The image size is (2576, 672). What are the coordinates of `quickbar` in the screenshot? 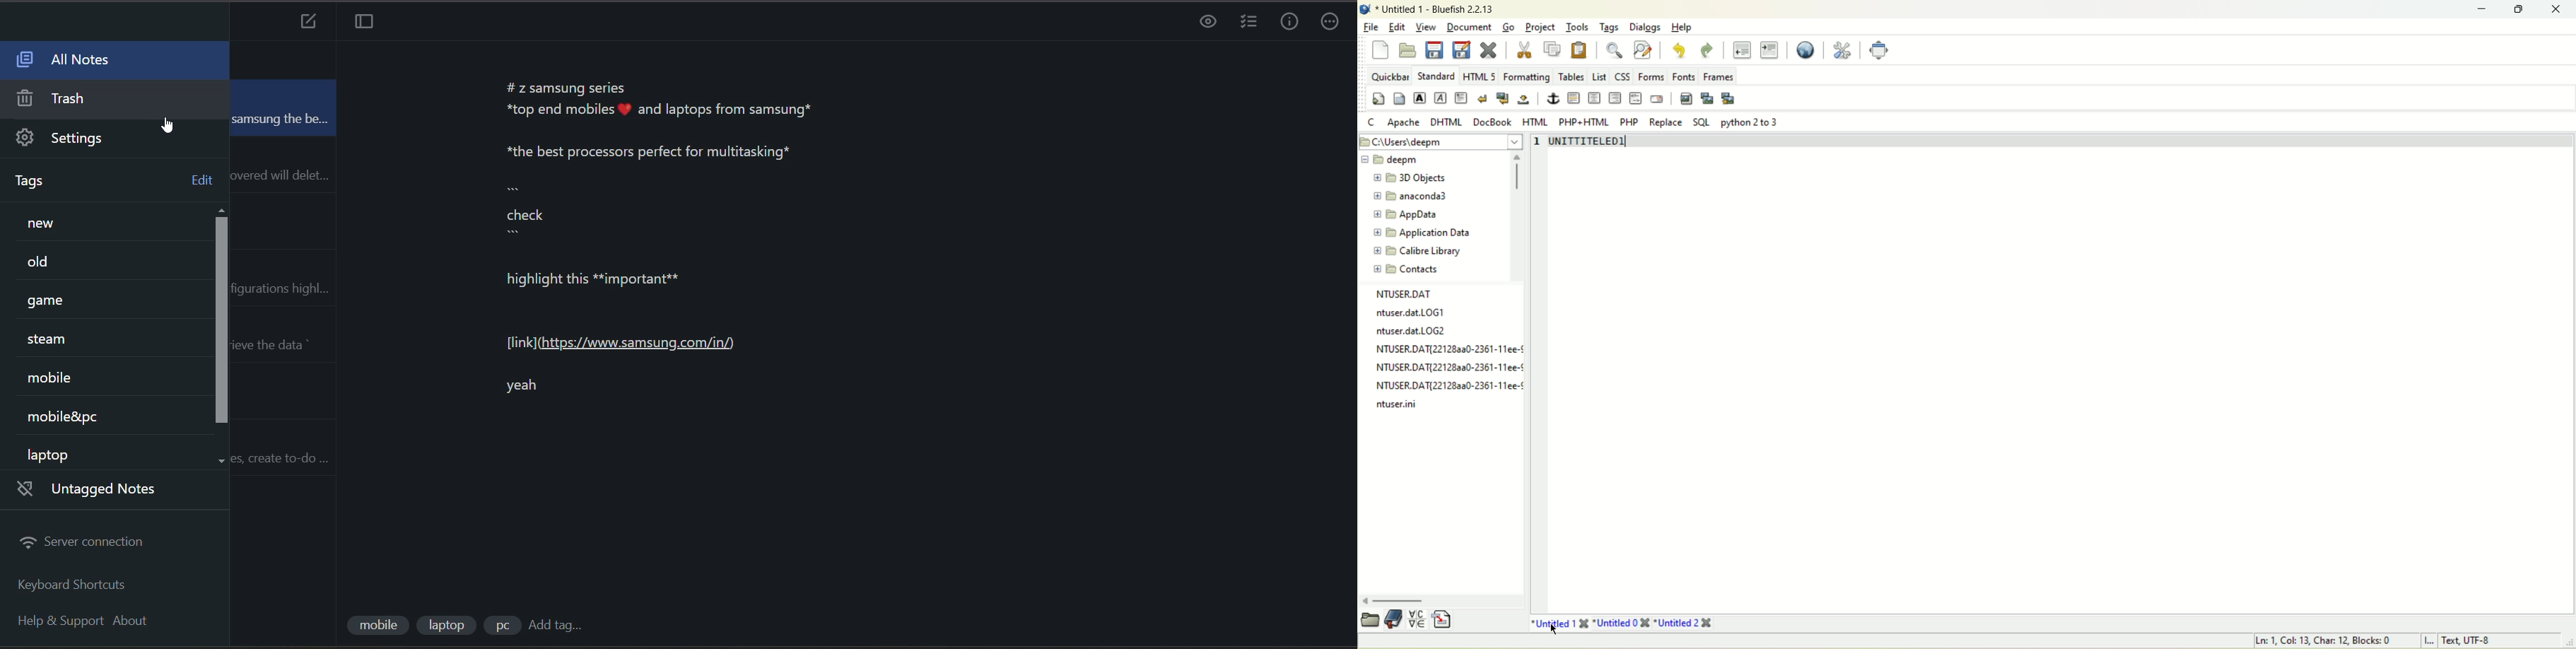 It's located at (1388, 74).